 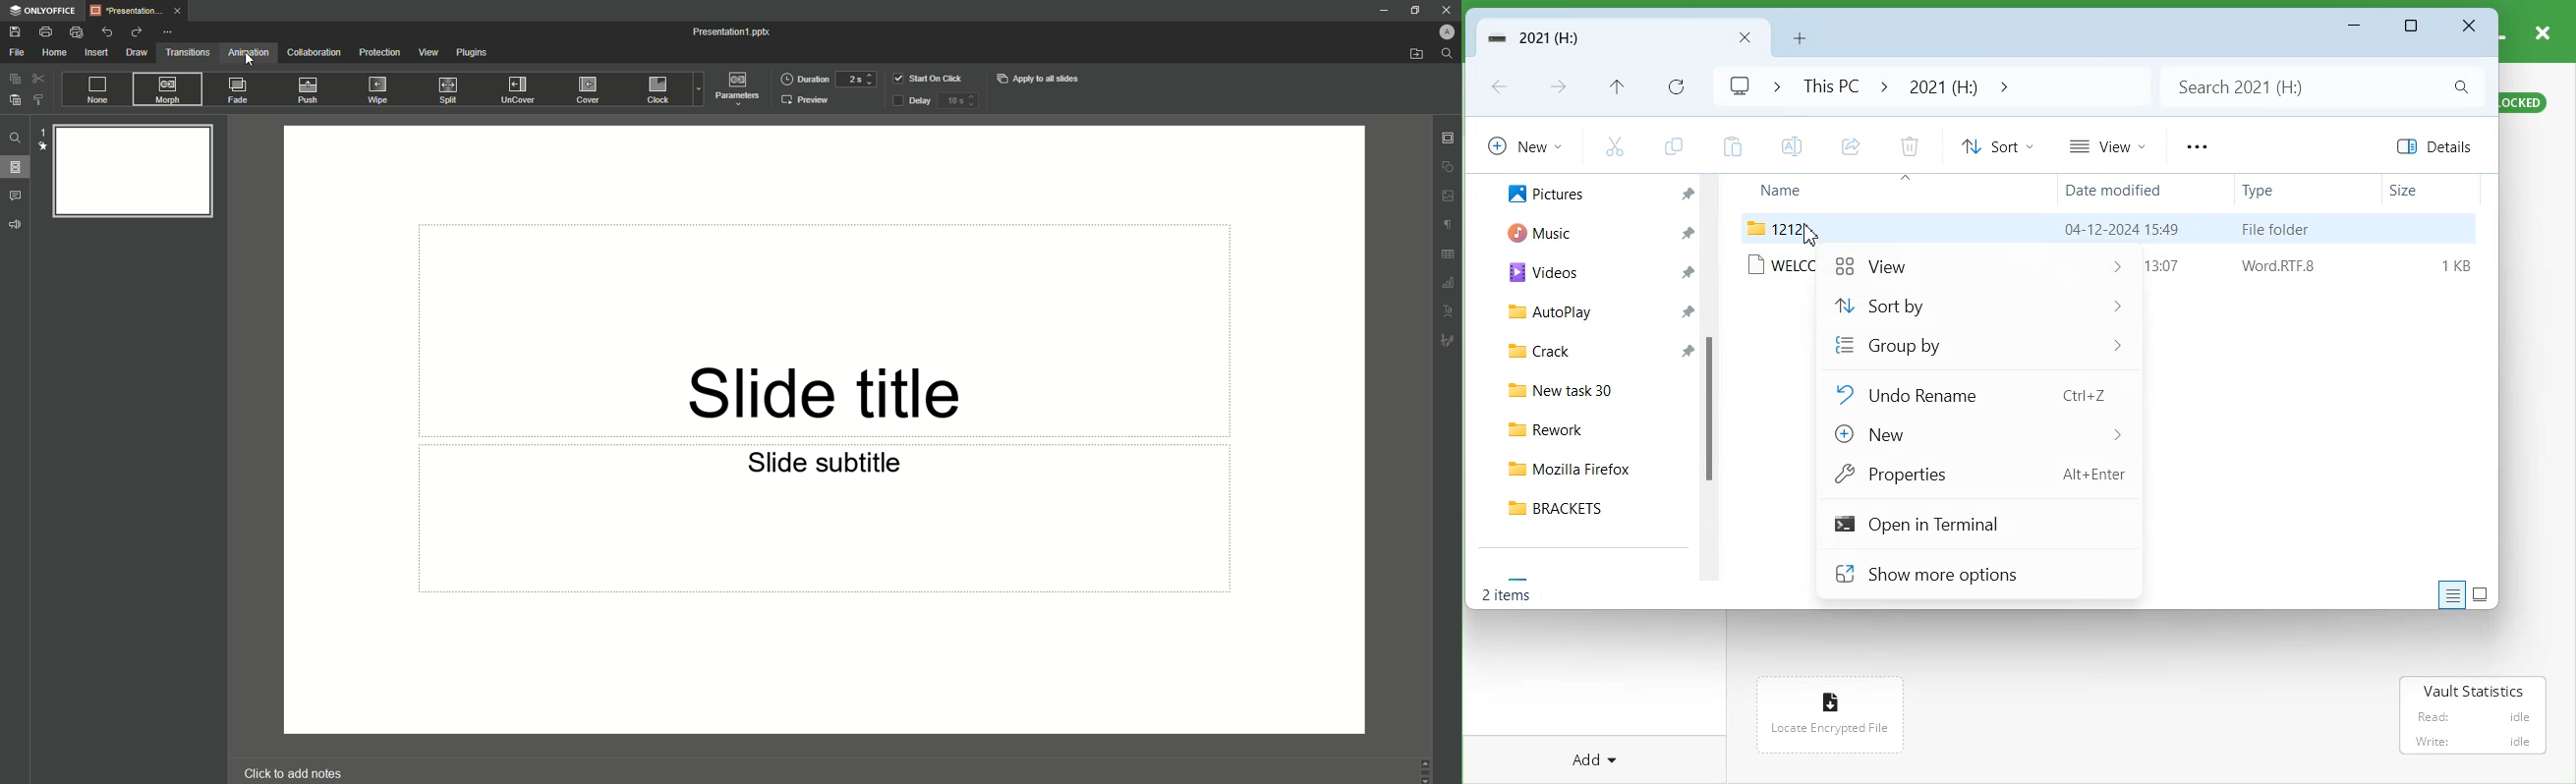 What do you see at coordinates (16, 167) in the screenshot?
I see `Slides` at bounding box center [16, 167].